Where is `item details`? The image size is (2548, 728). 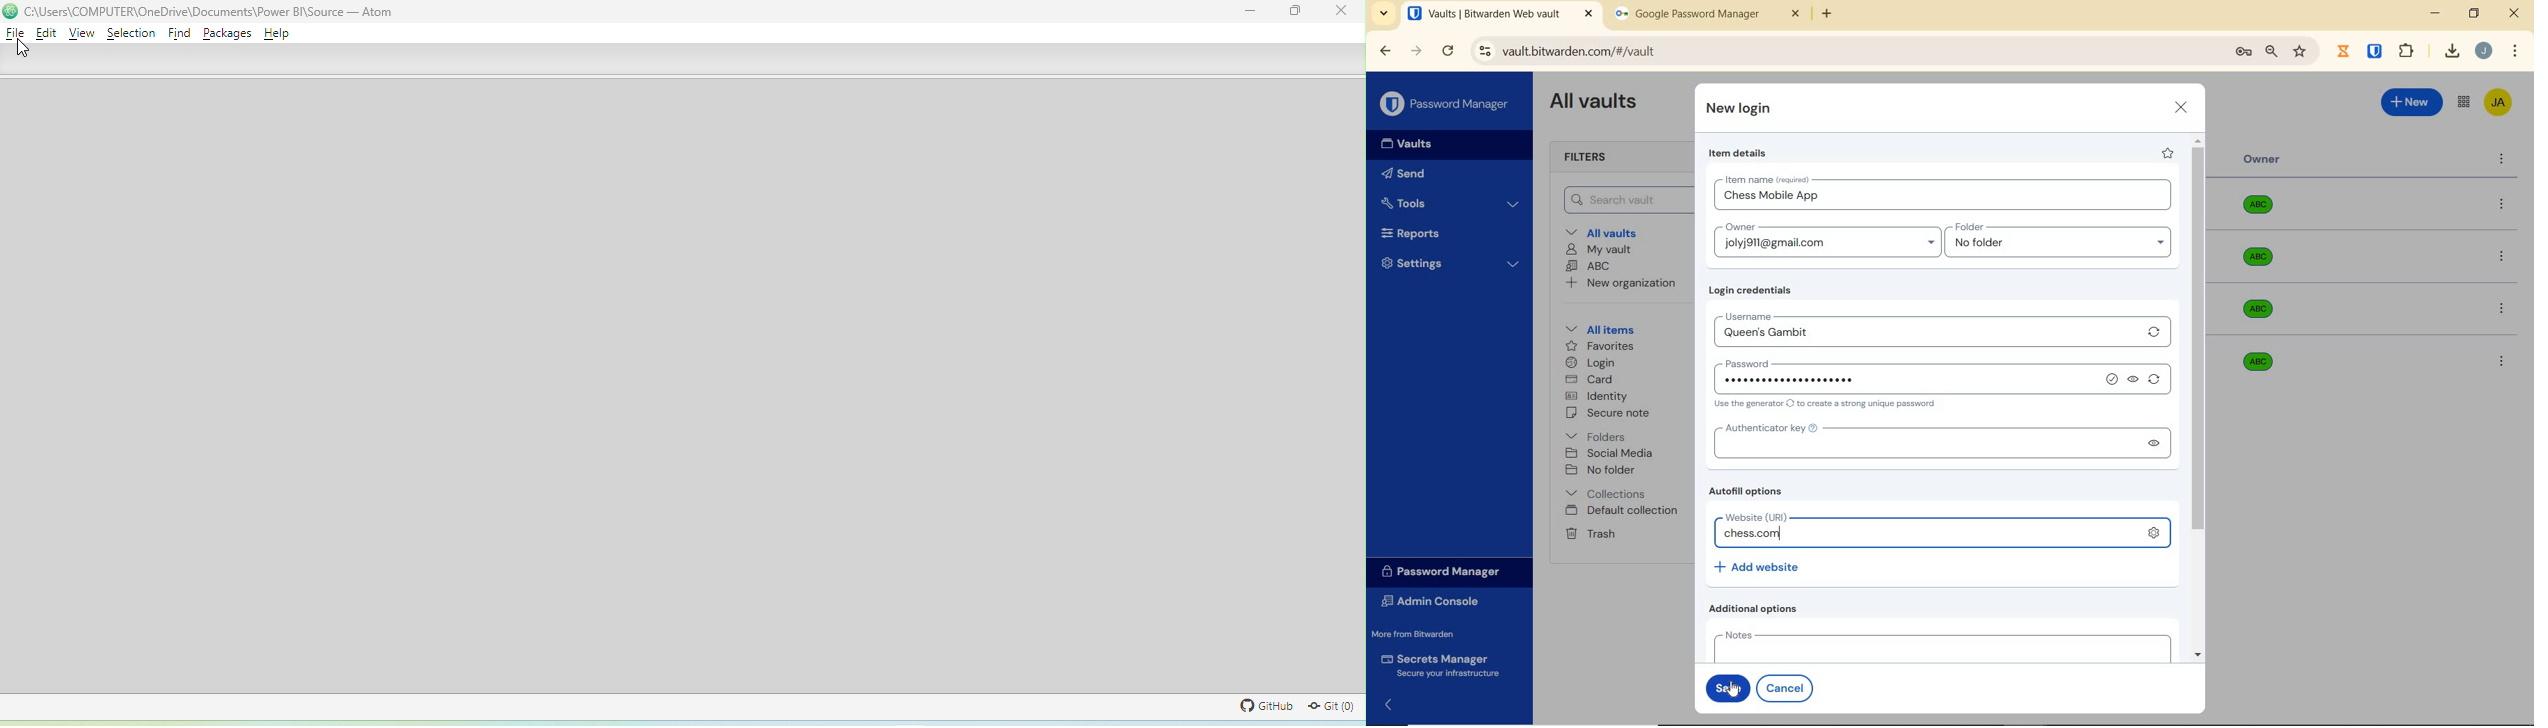
item details is located at coordinates (1738, 154).